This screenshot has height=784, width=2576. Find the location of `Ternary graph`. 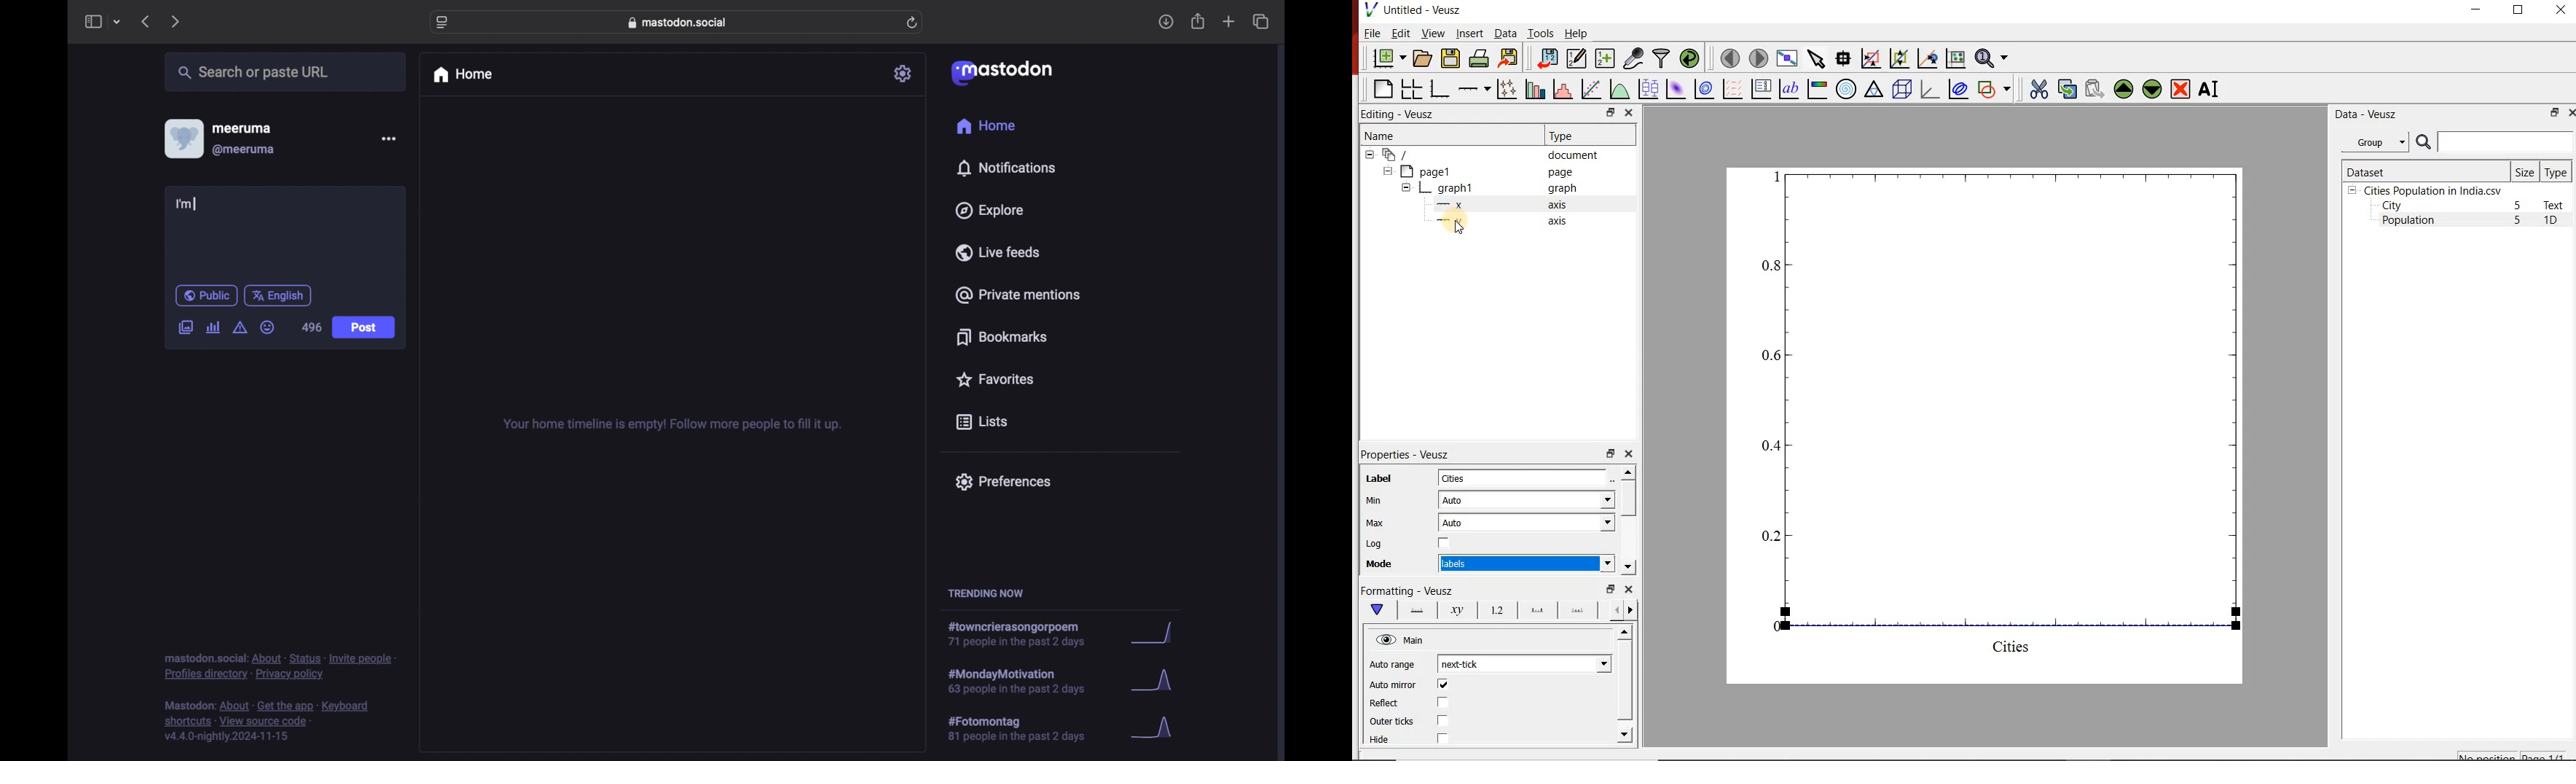

Ternary graph is located at coordinates (1874, 90).